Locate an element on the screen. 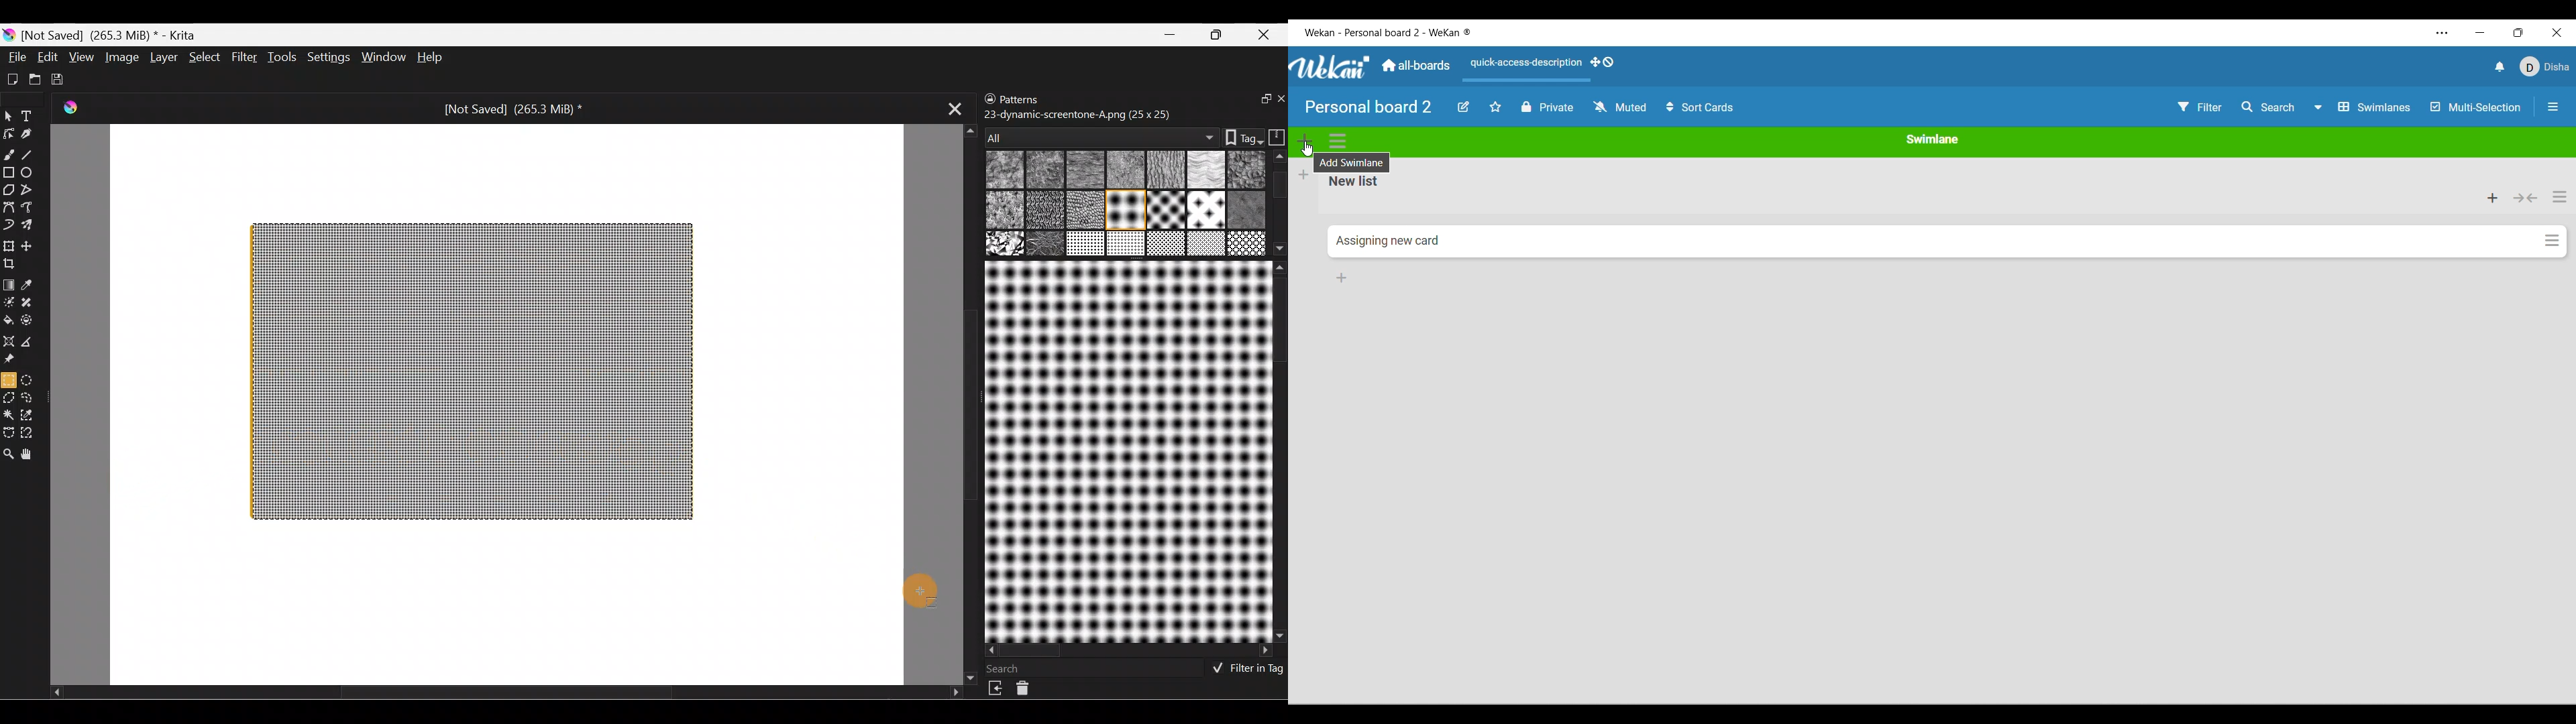 The height and width of the screenshot is (728, 2576). Close/Open side bar is located at coordinates (2553, 107).